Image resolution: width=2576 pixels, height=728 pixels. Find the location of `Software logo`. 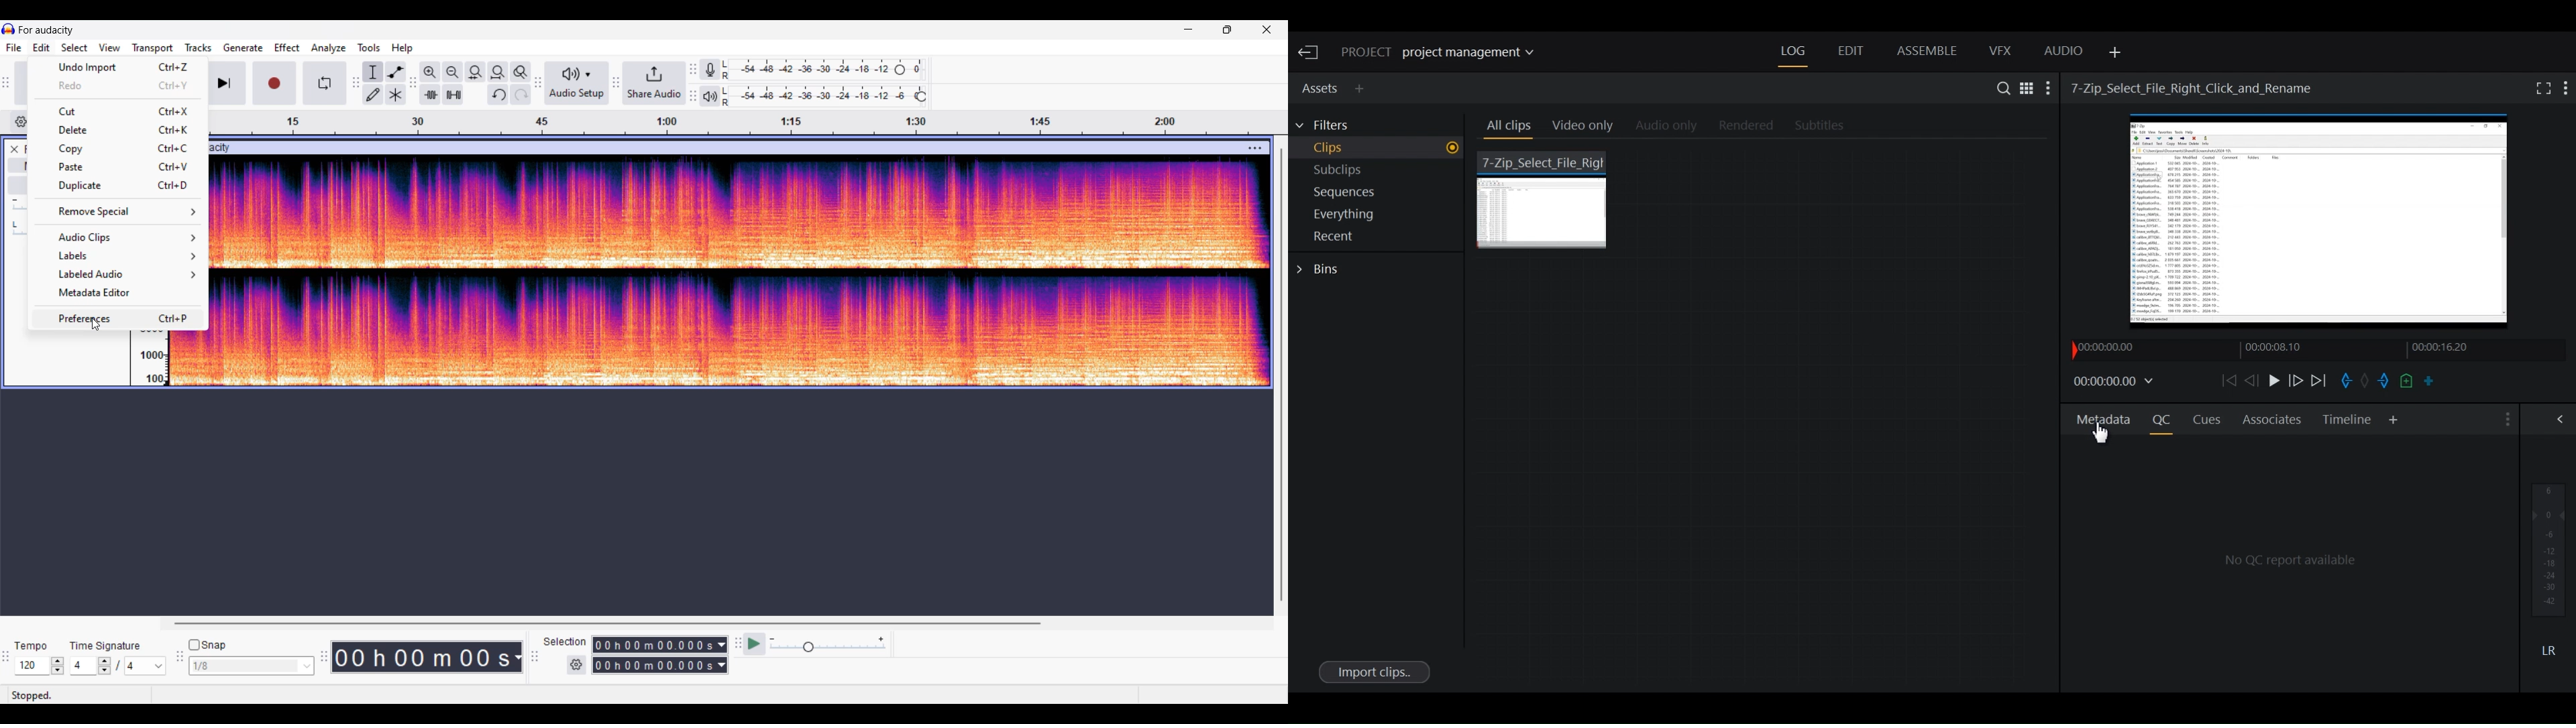

Software logo is located at coordinates (9, 29).